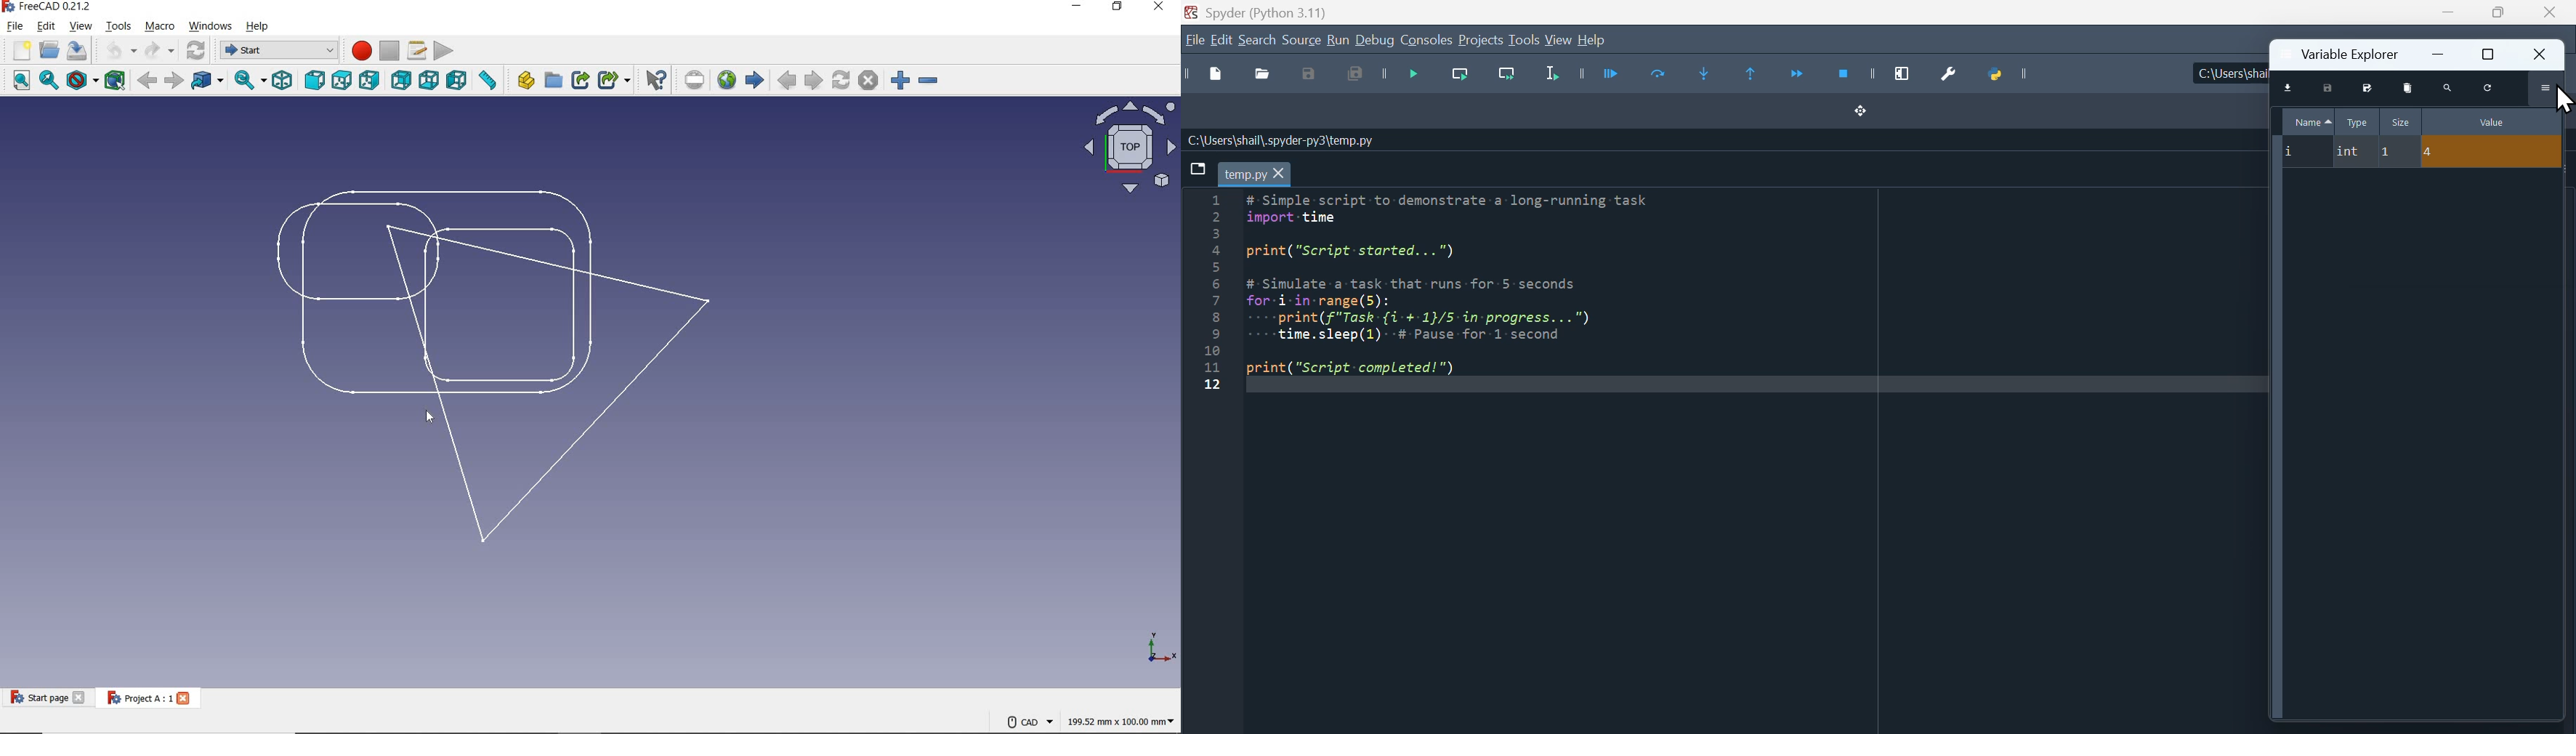 Image resolution: width=2576 pixels, height=756 pixels. What do you see at coordinates (1198, 169) in the screenshot?
I see `browse tabs` at bounding box center [1198, 169].